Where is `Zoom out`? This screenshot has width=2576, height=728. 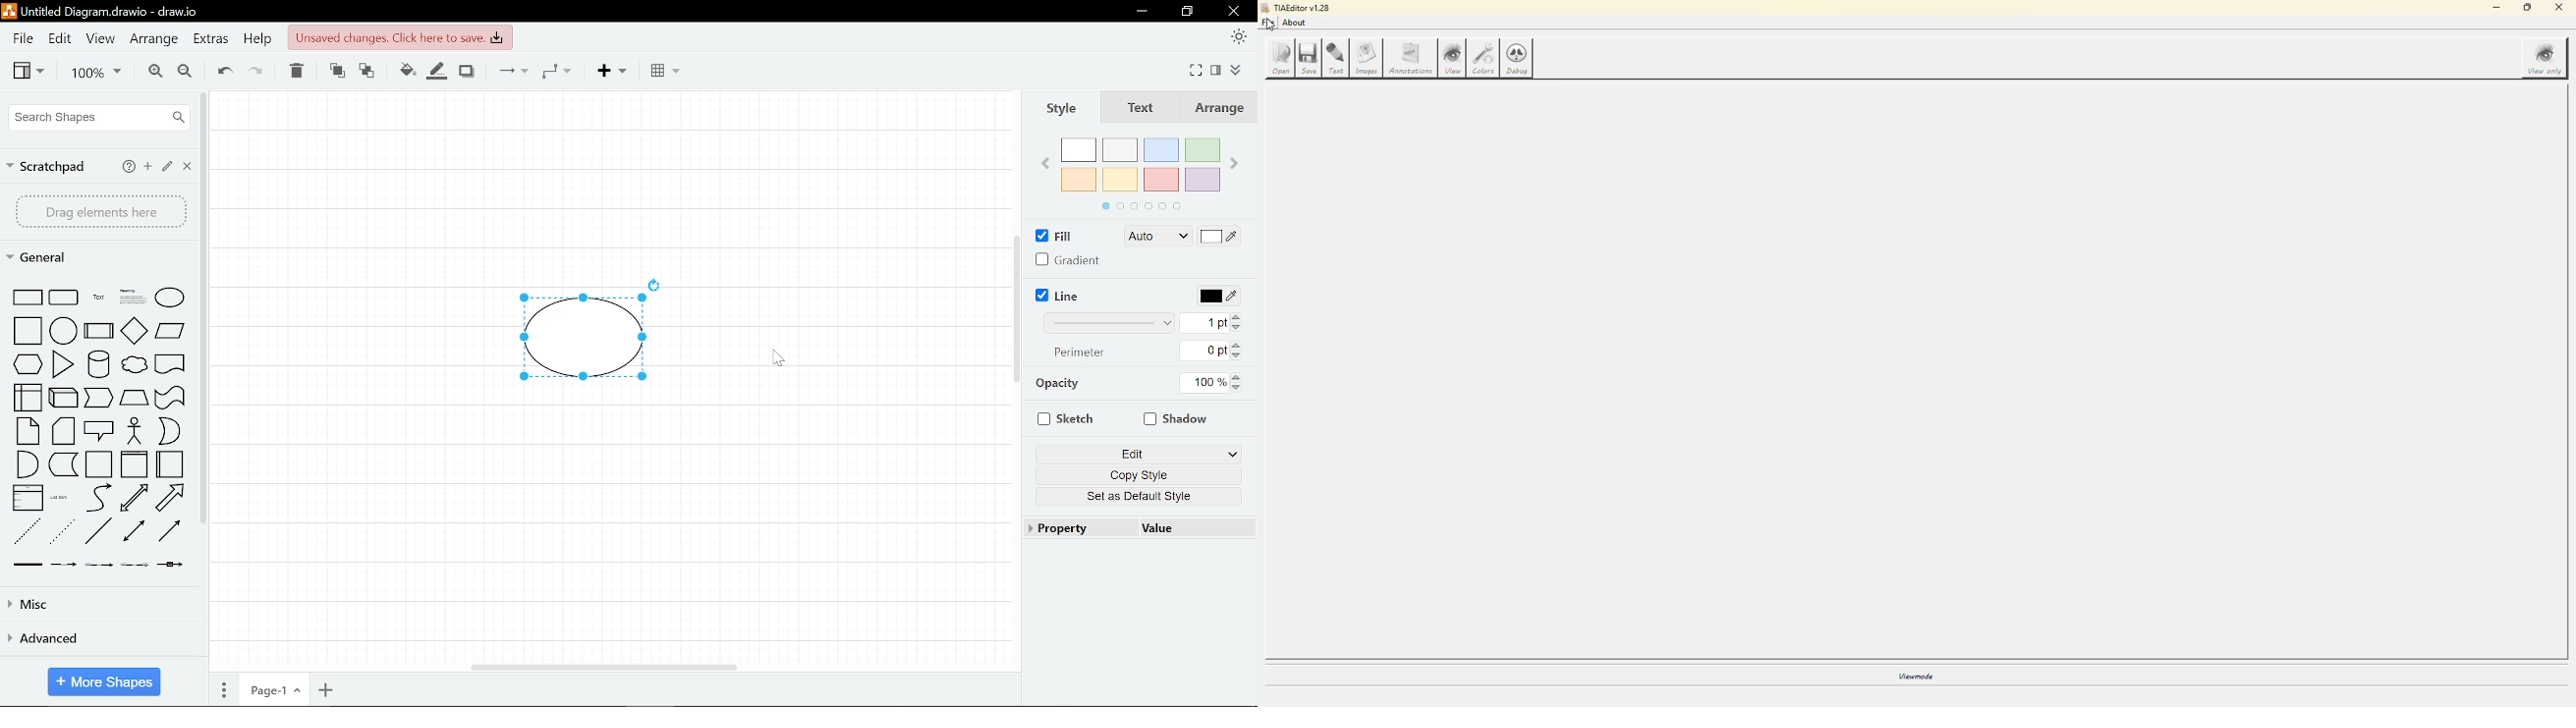 Zoom out is located at coordinates (187, 72).